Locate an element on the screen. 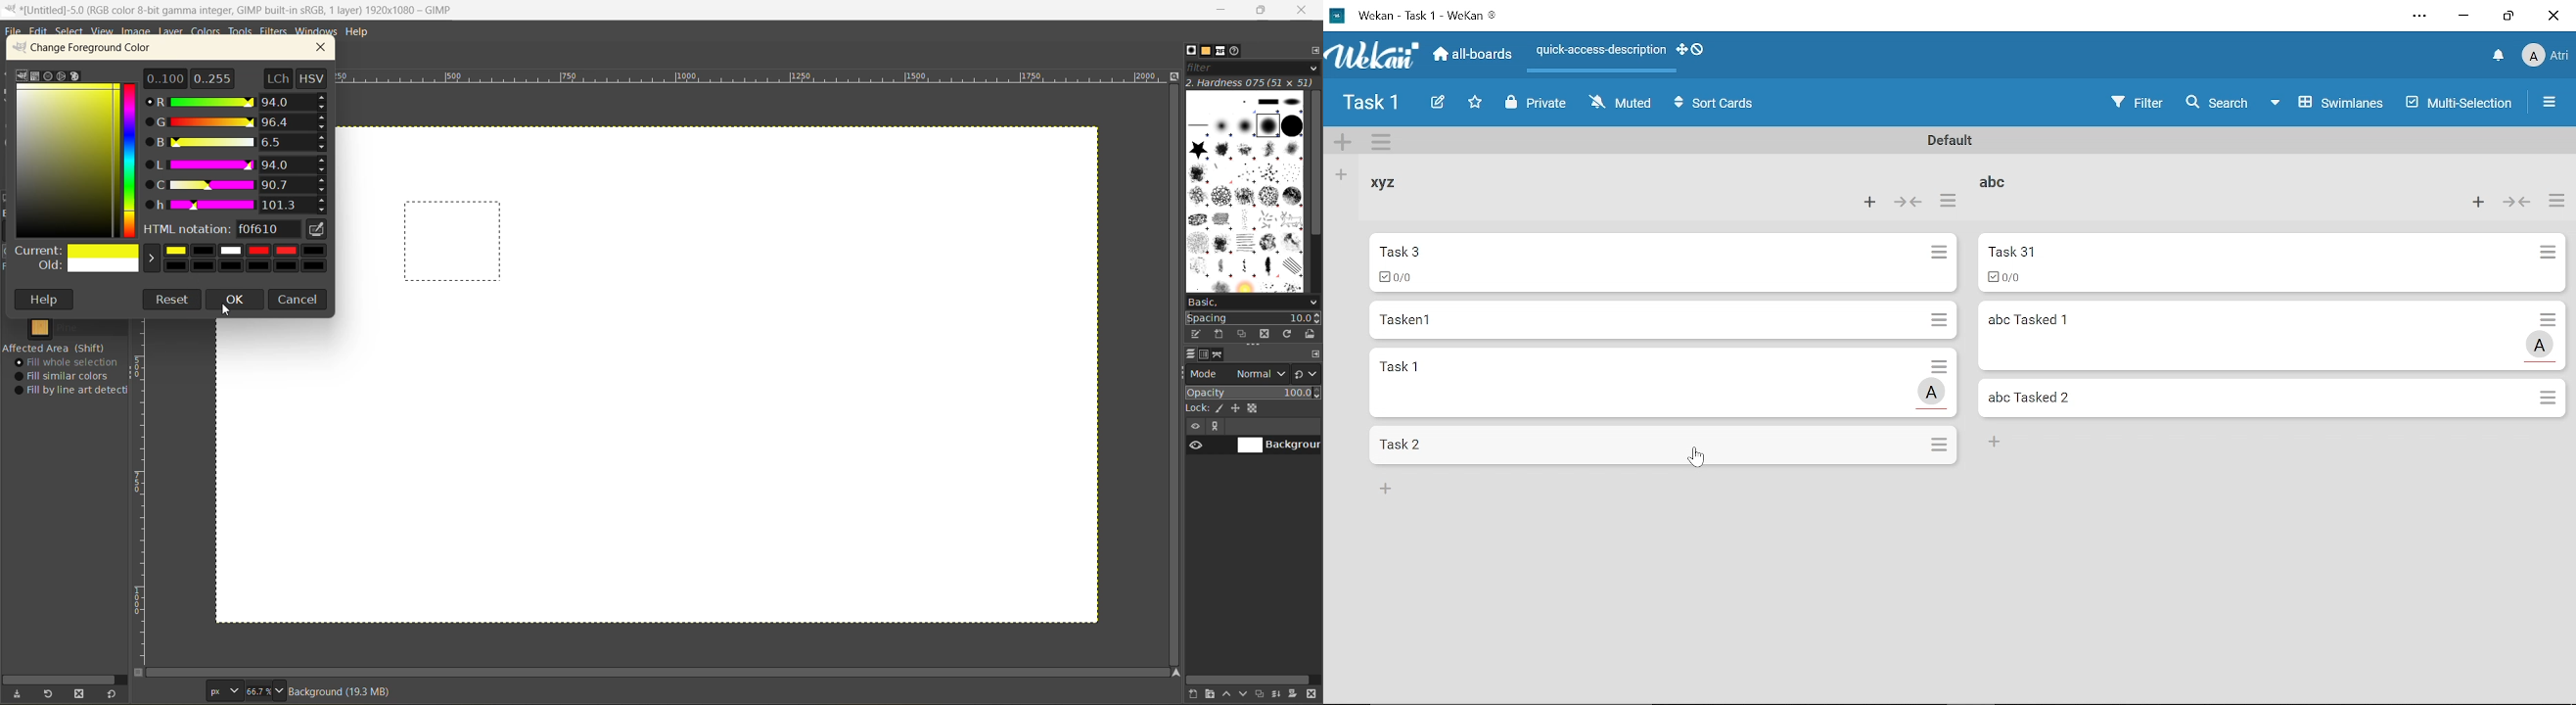  fill by line art detection is located at coordinates (74, 391).